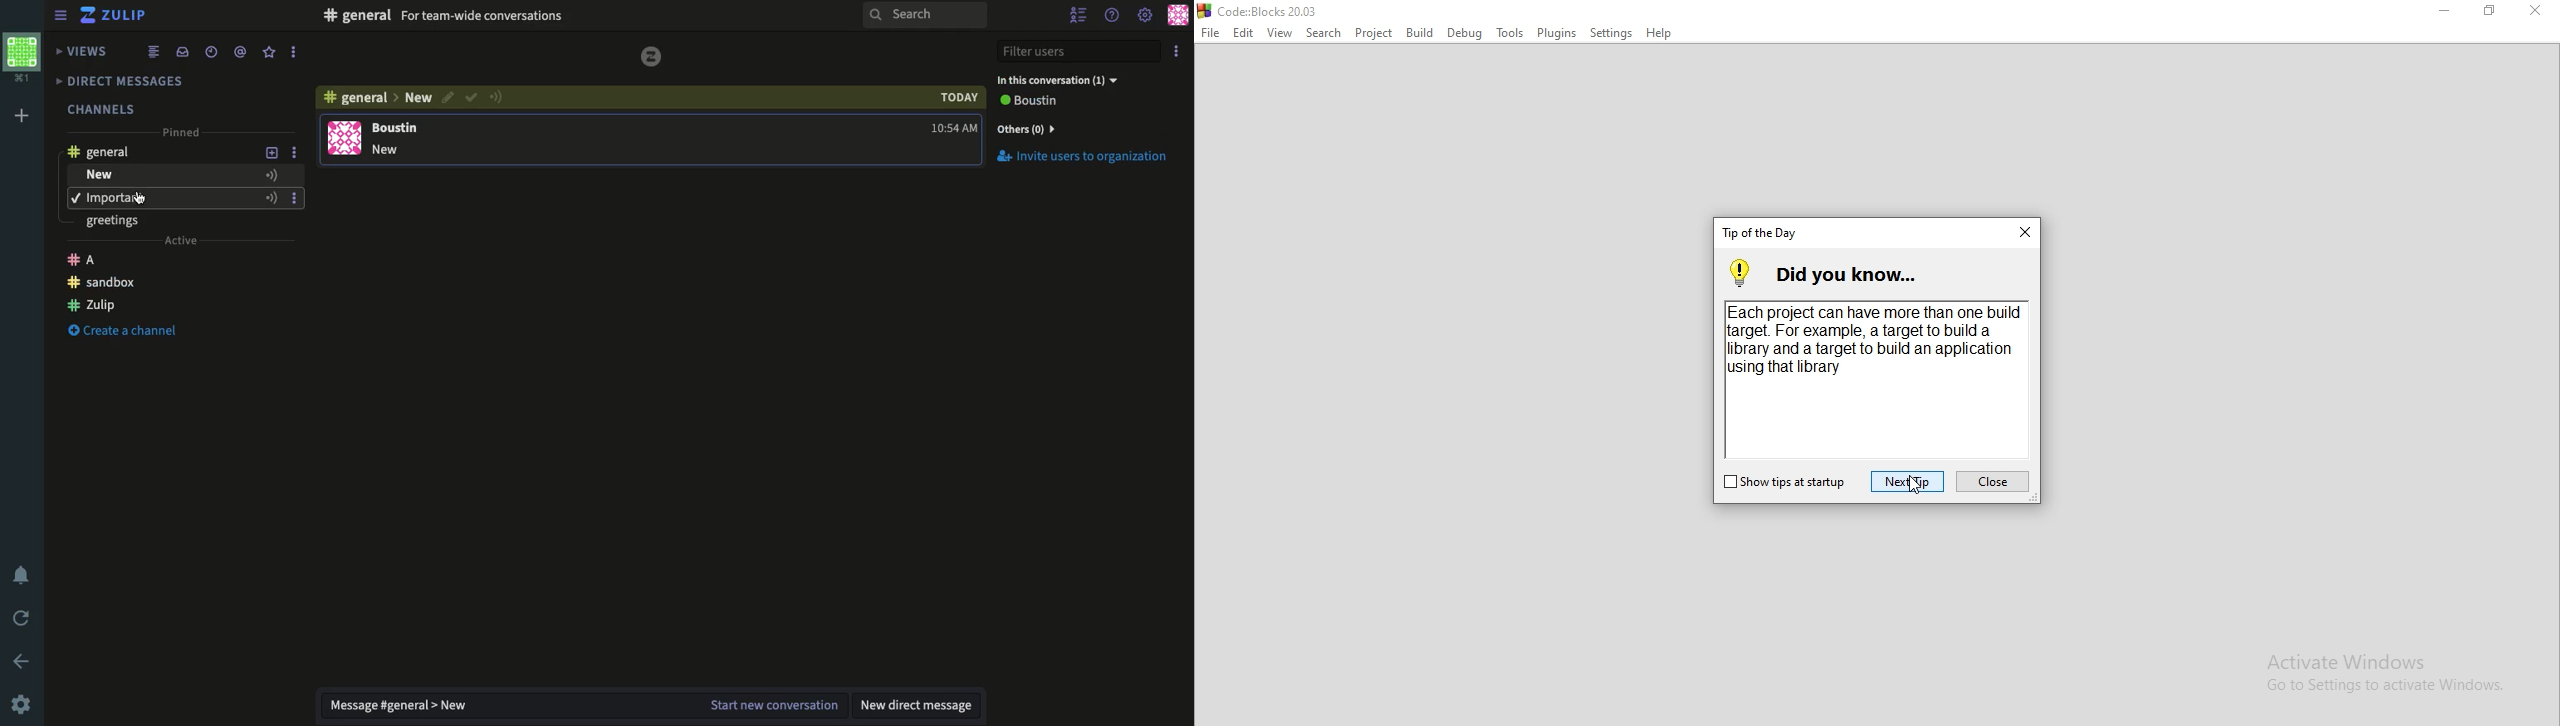  Describe the element at coordinates (1175, 52) in the screenshot. I see `Option ` at that location.